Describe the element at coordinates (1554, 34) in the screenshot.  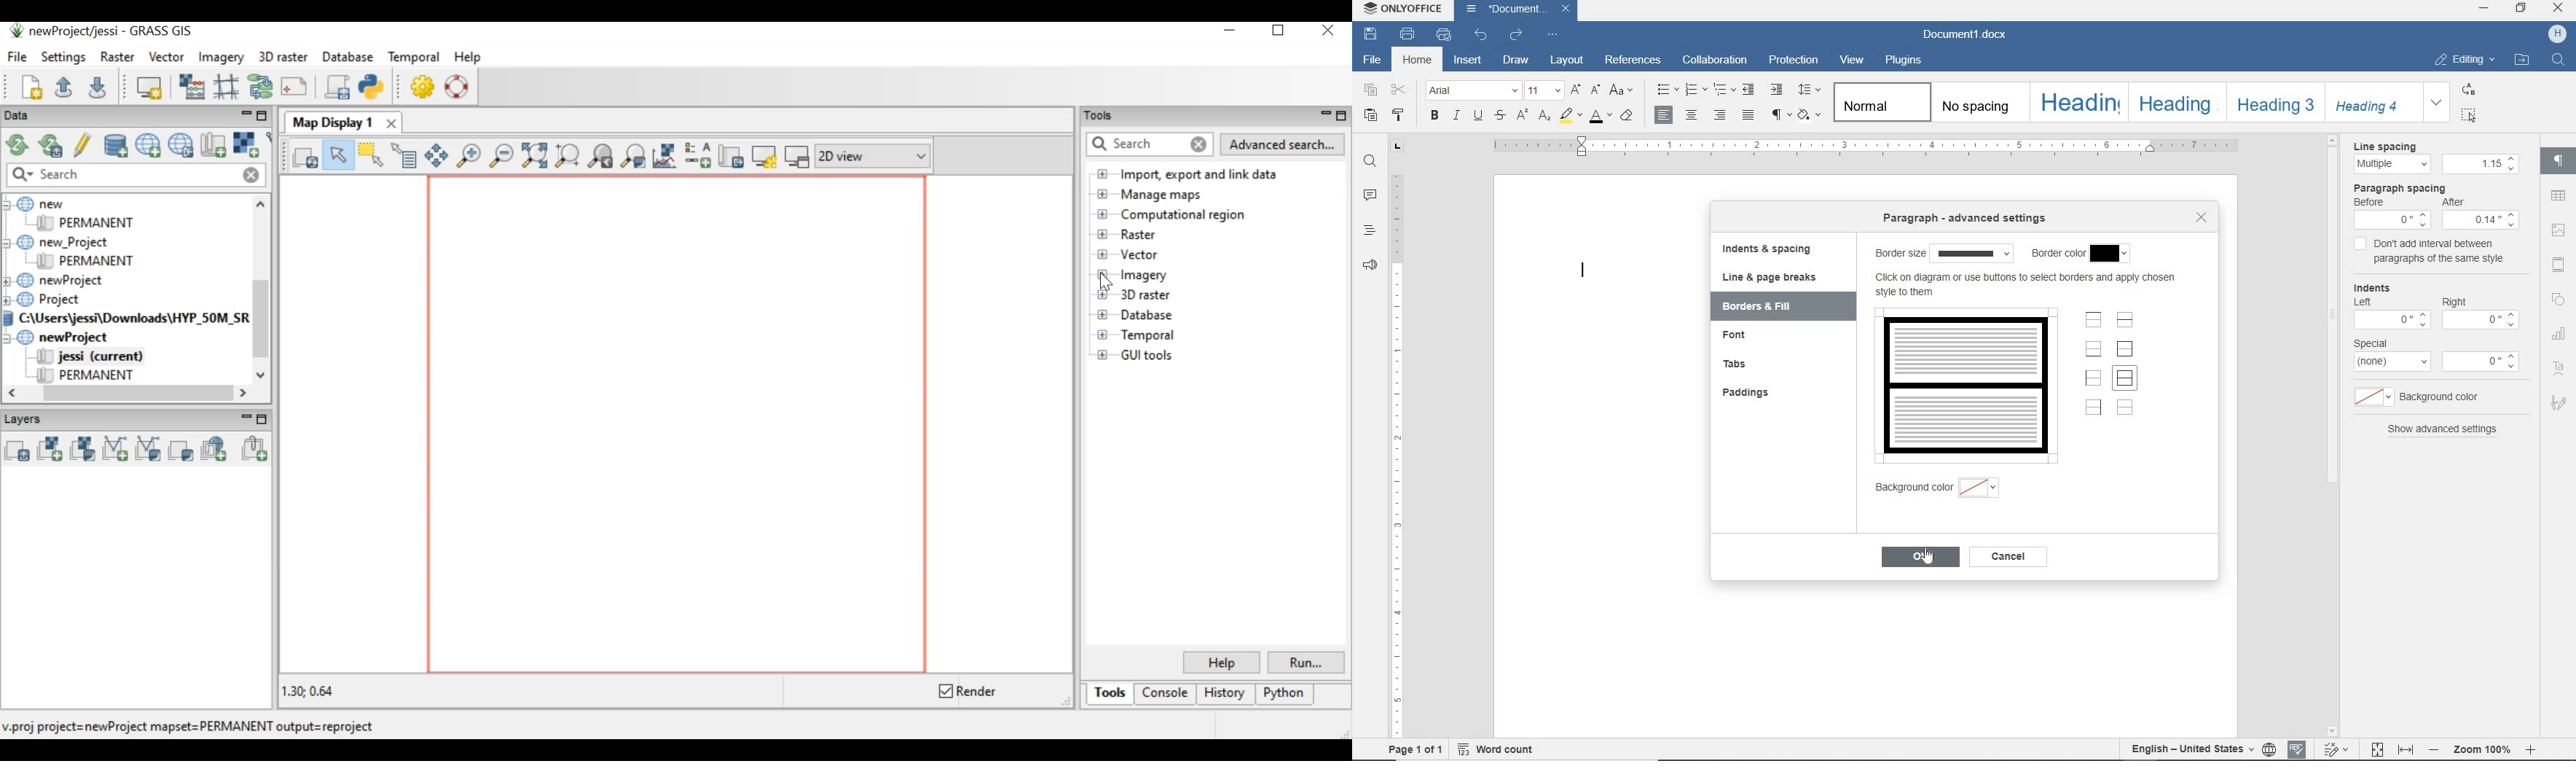
I see `customize quick access` at that location.